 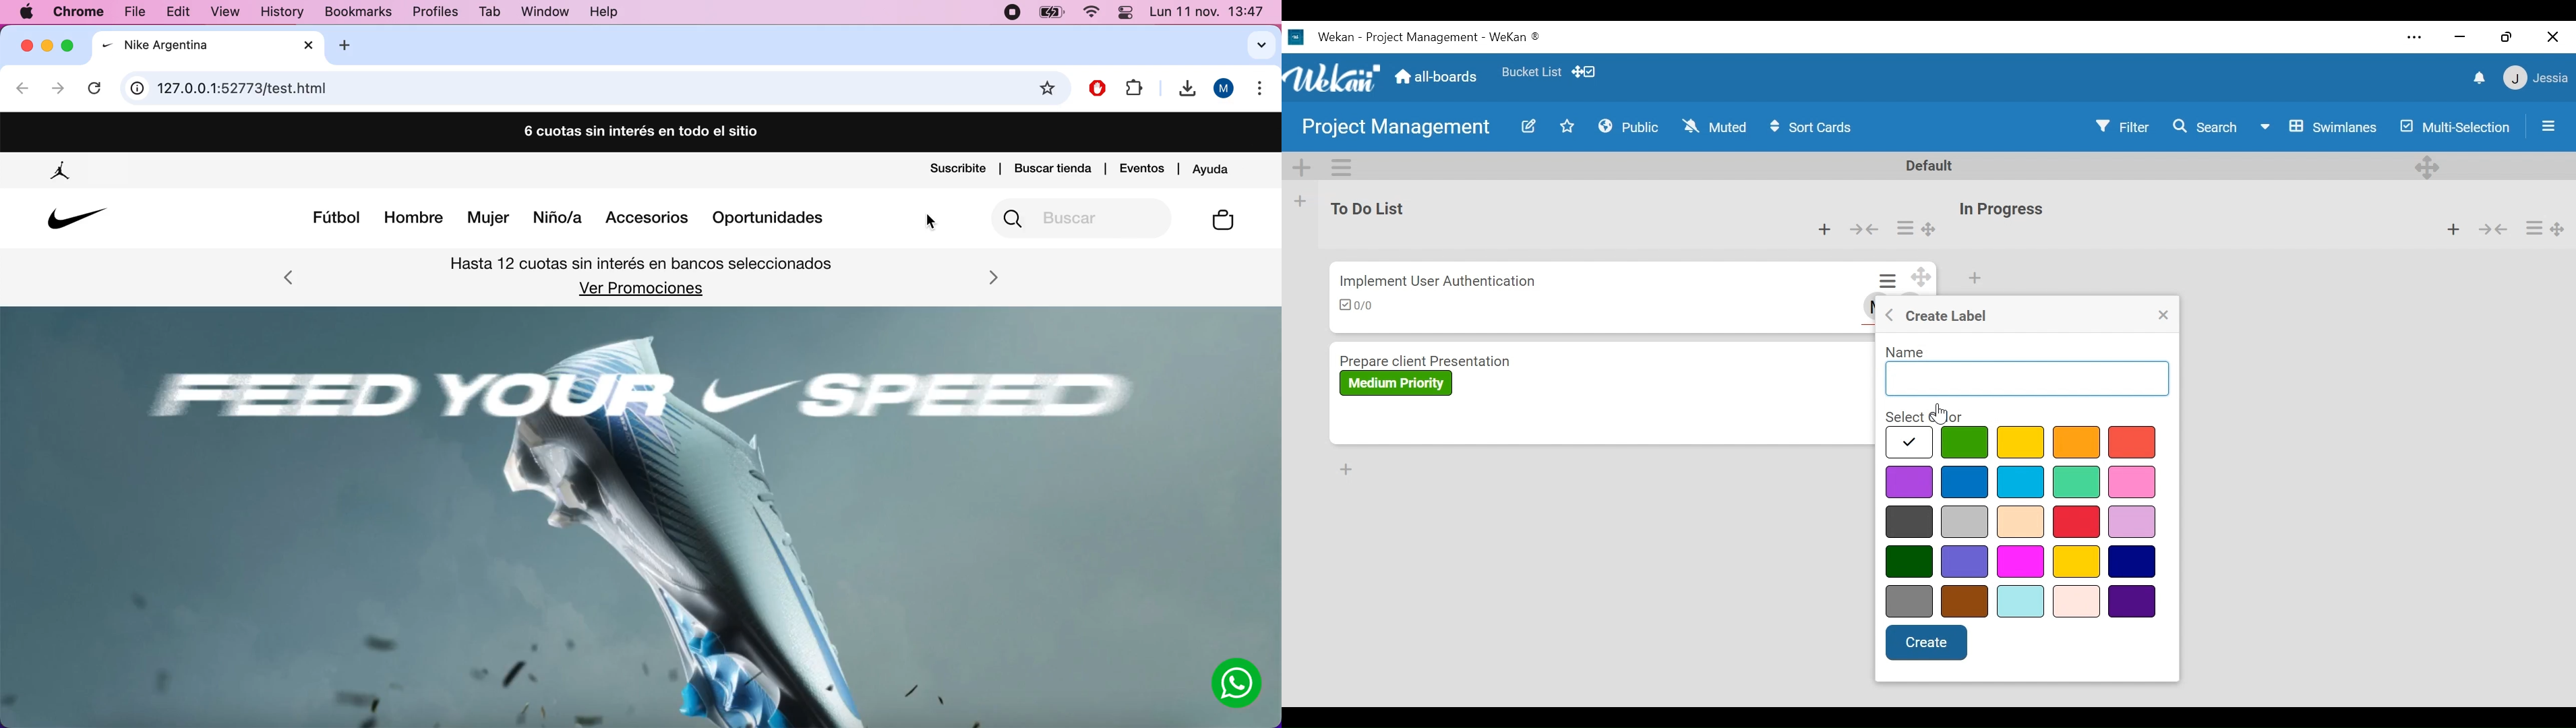 I want to click on Edit, so click(x=1528, y=126).